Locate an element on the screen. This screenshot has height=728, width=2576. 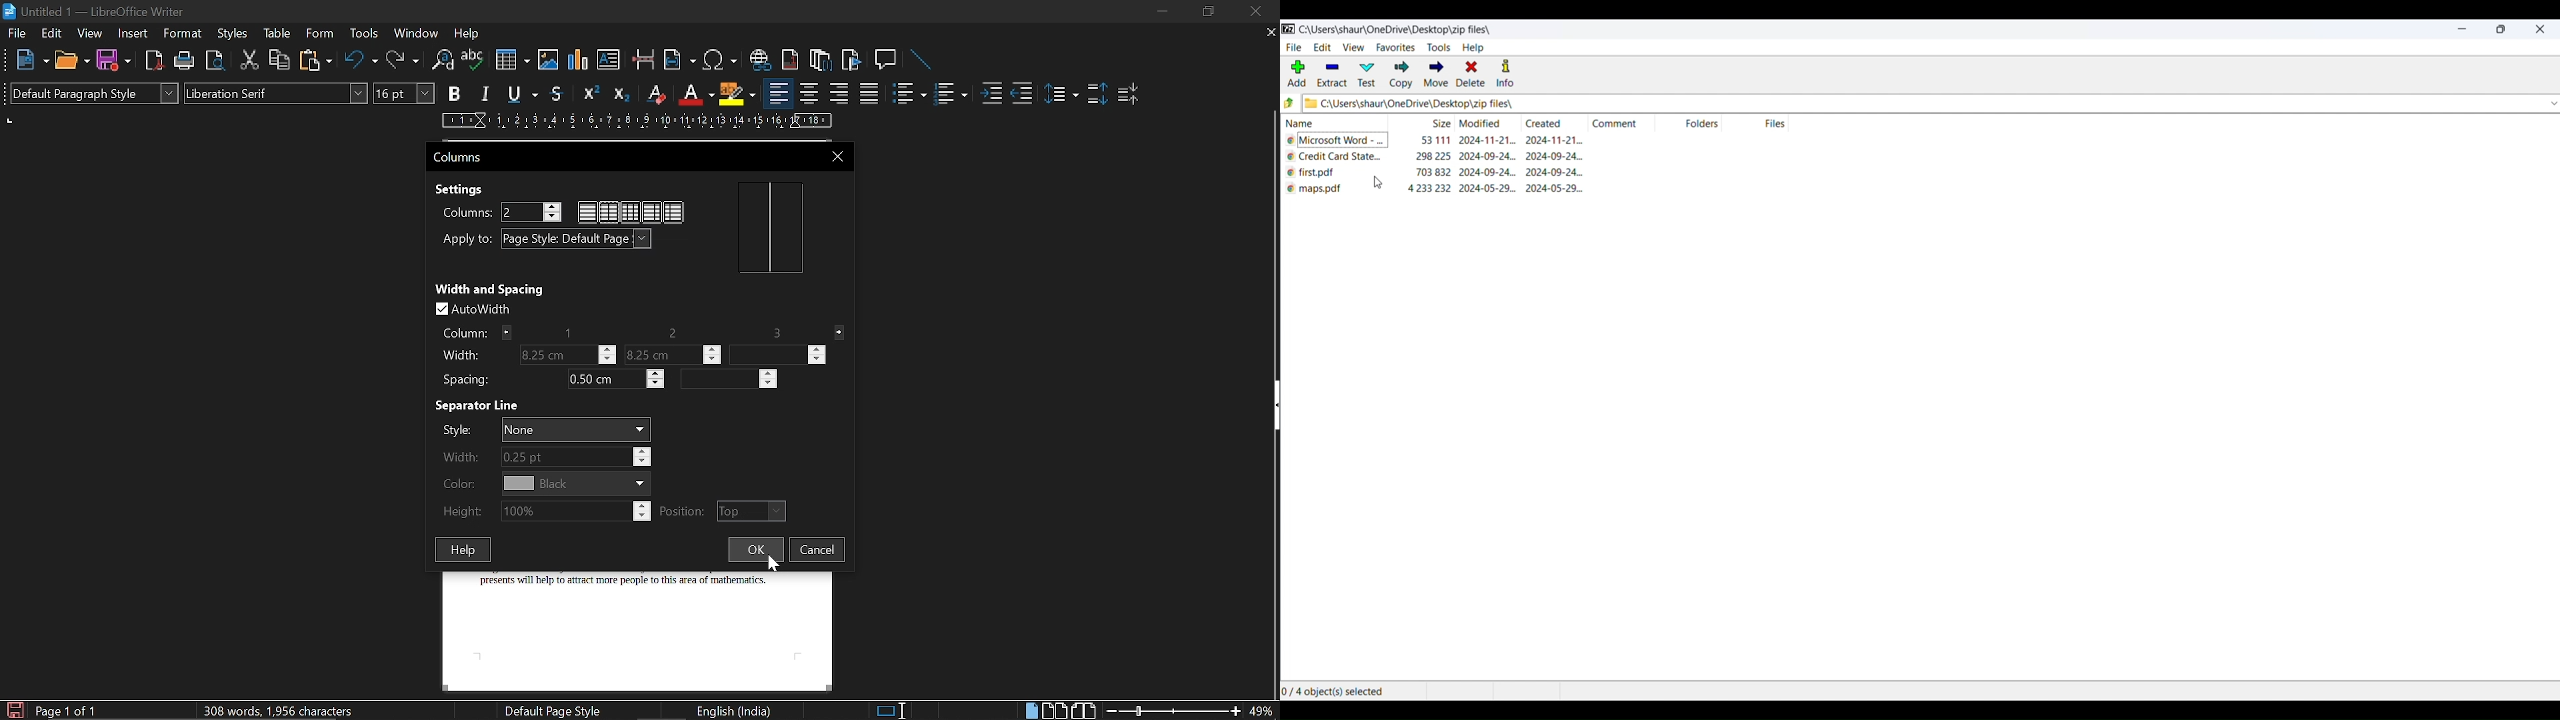
Multiple page is located at coordinates (1054, 711).